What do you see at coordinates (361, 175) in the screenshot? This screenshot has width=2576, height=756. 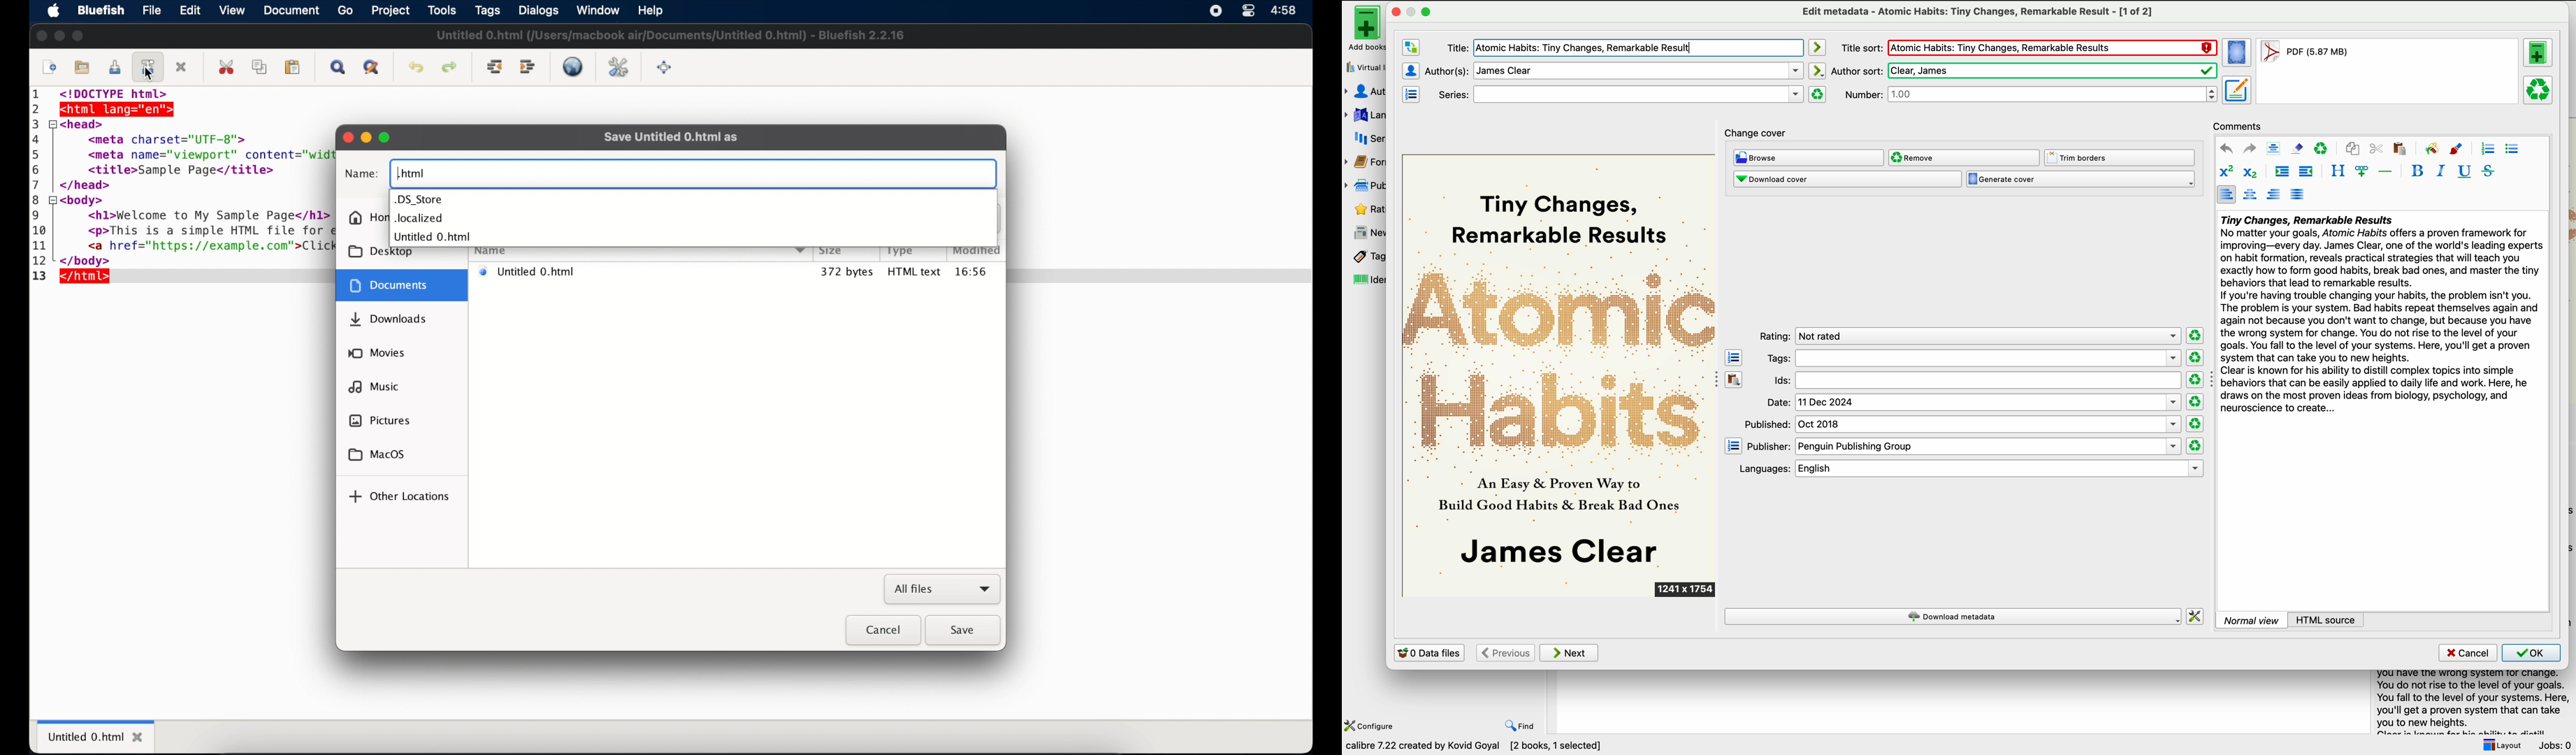 I see `name:` at bounding box center [361, 175].